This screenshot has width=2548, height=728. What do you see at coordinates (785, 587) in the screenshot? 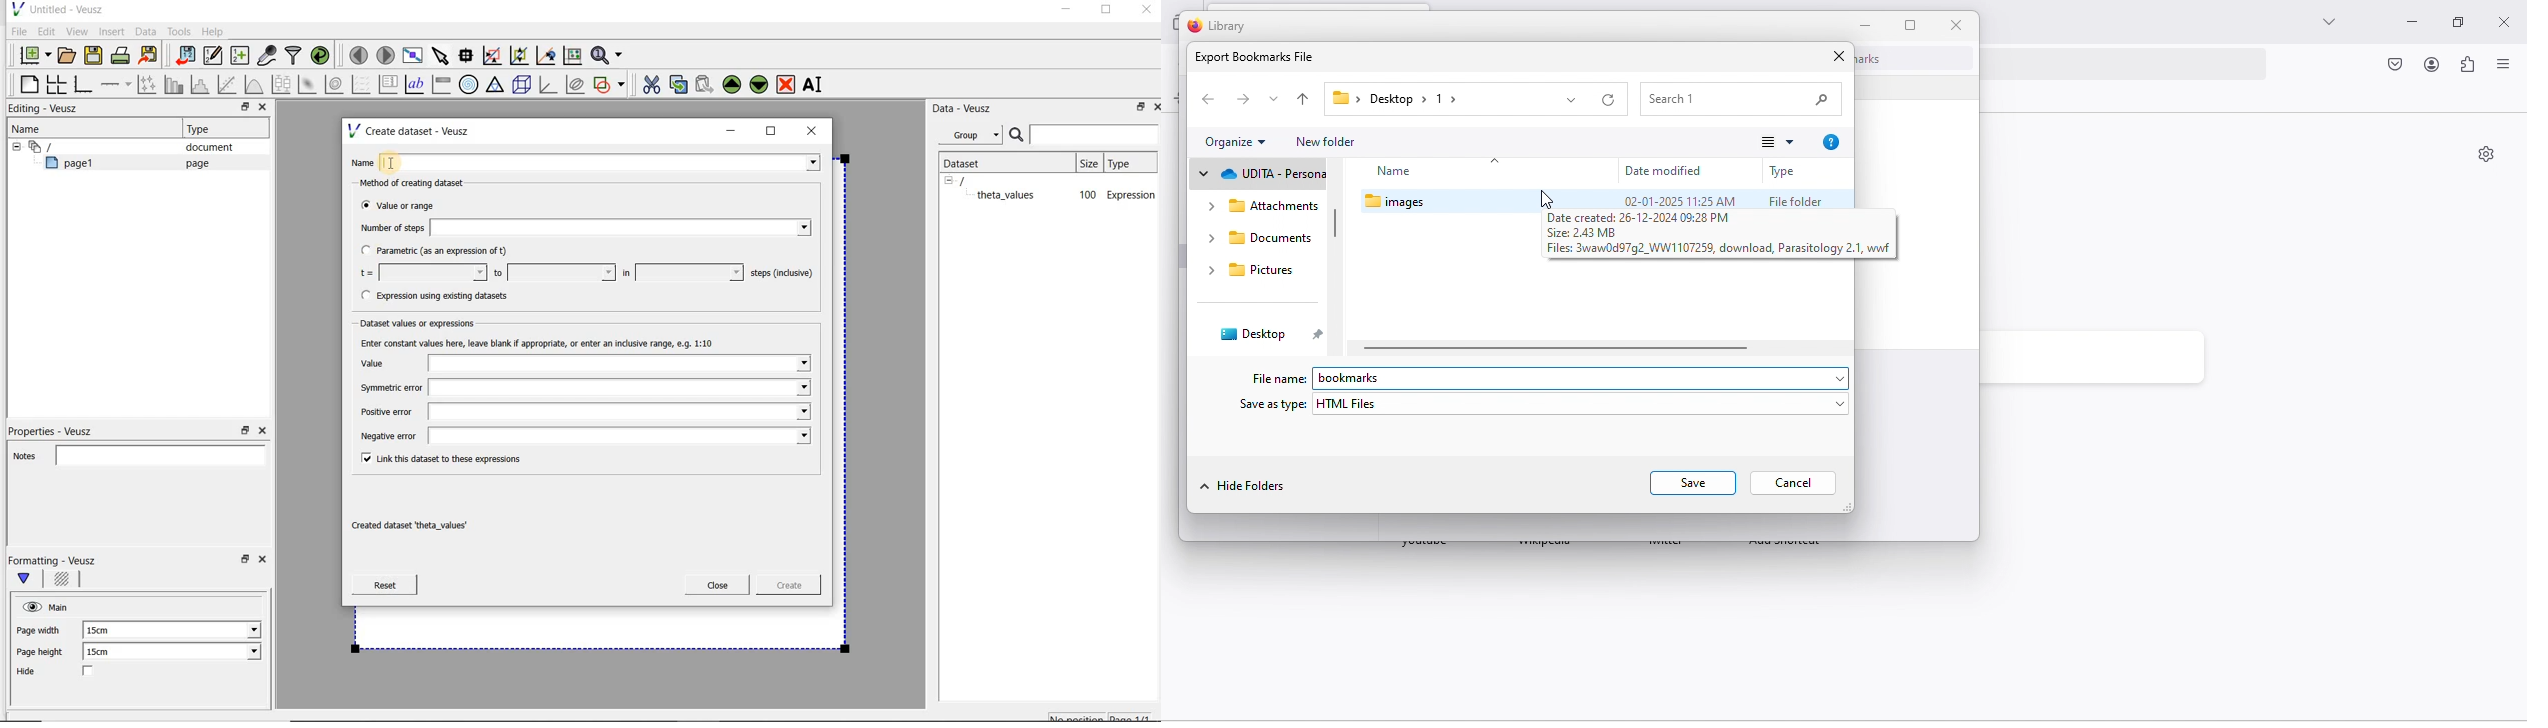
I see `Create` at bounding box center [785, 587].